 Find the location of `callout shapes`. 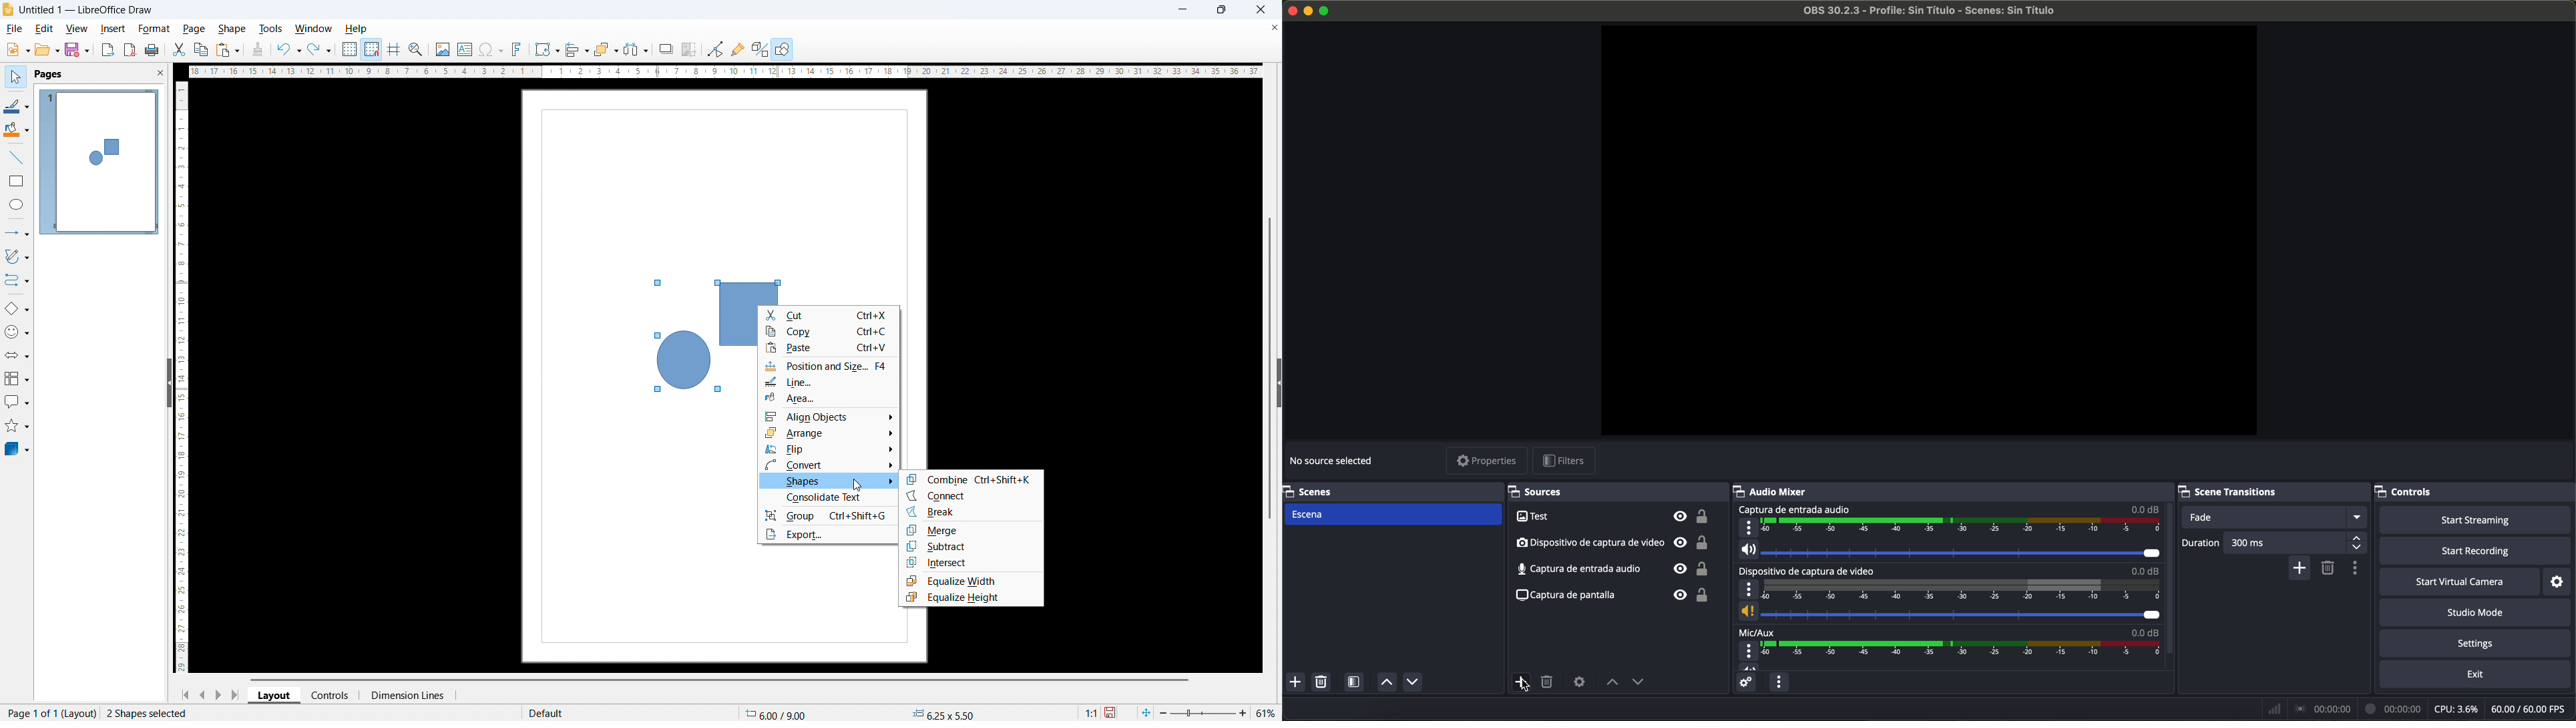

callout shapes is located at coordinates (16, 402).